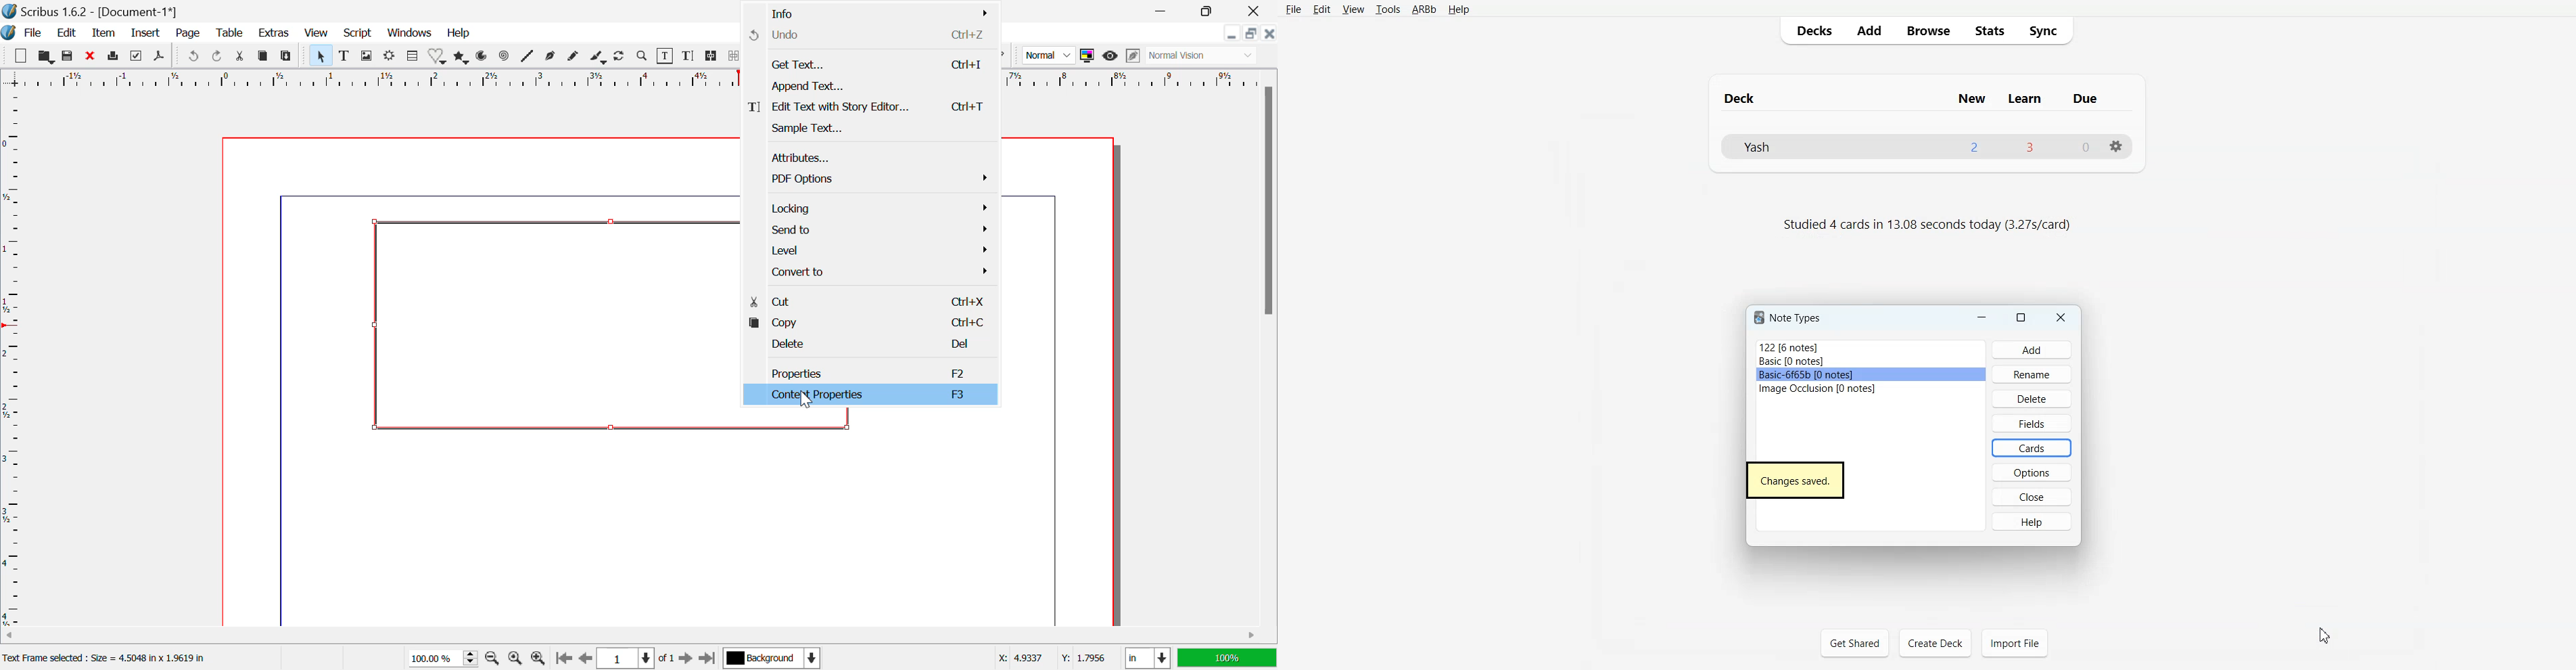 This screenshot has height=672, width=2576. I want to click on Vertical Scroll Bar, so click(1267, 354).